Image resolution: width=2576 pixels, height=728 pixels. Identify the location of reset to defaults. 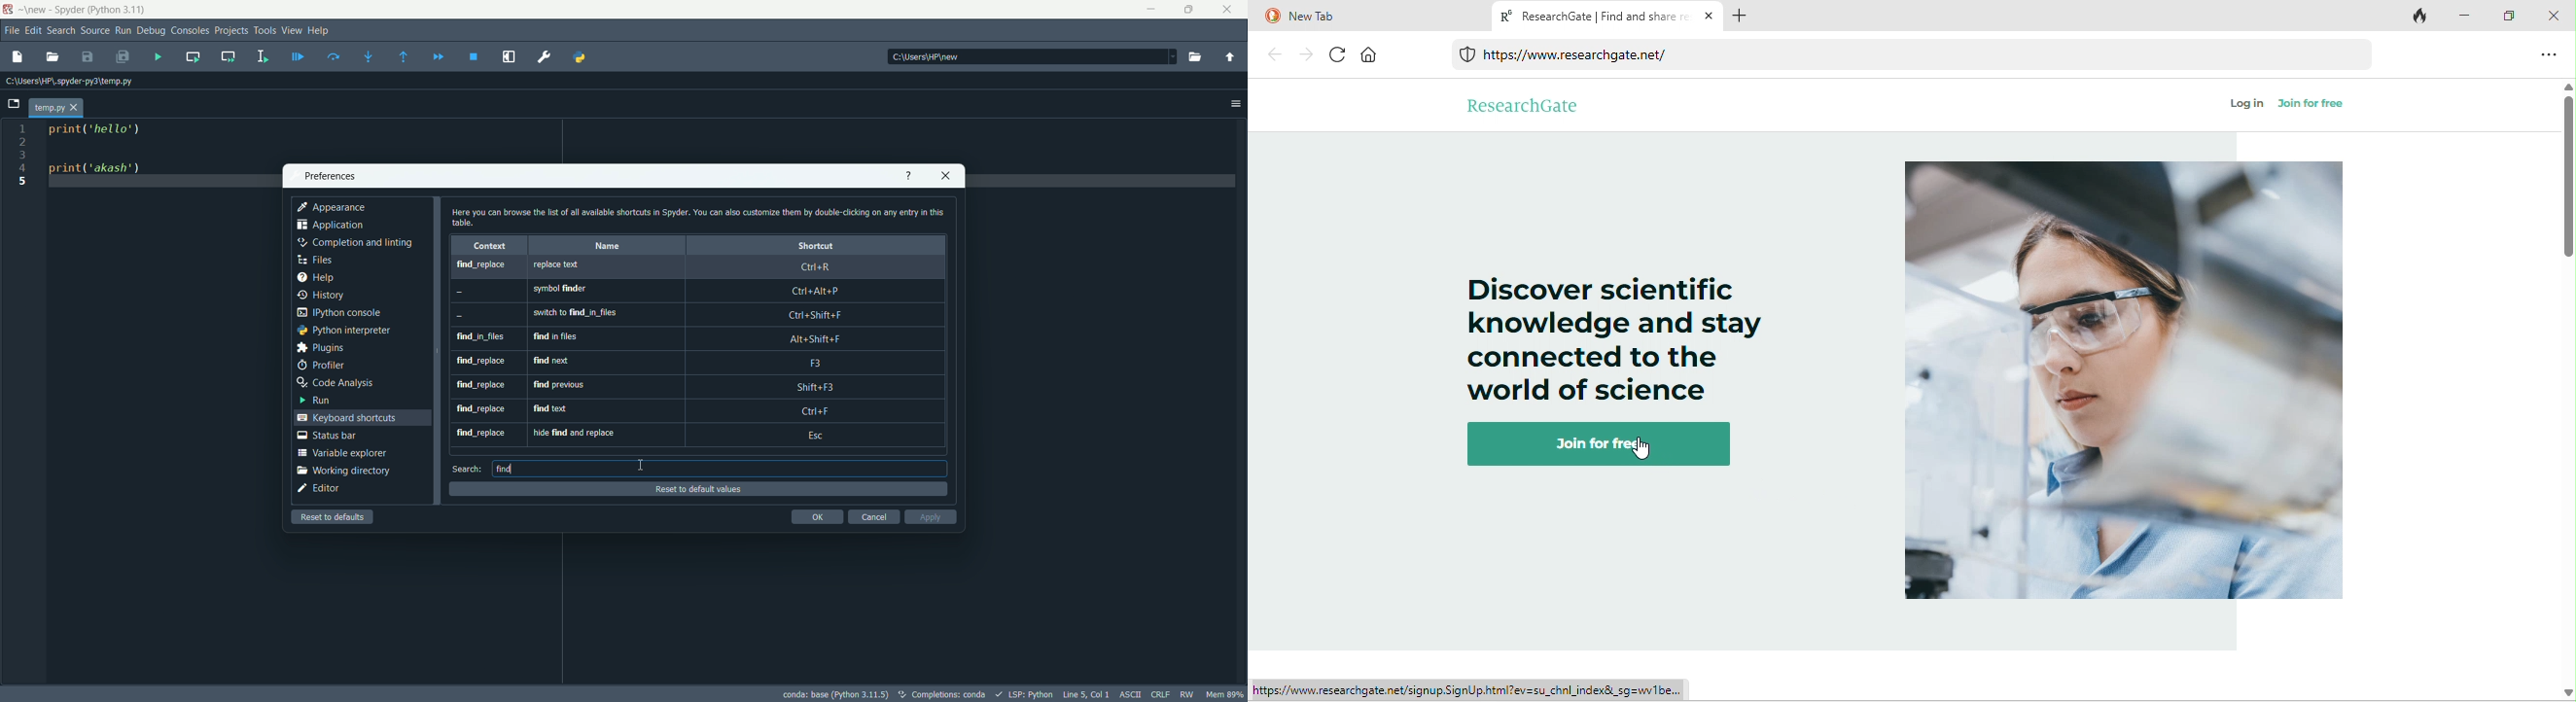
(333, 517).